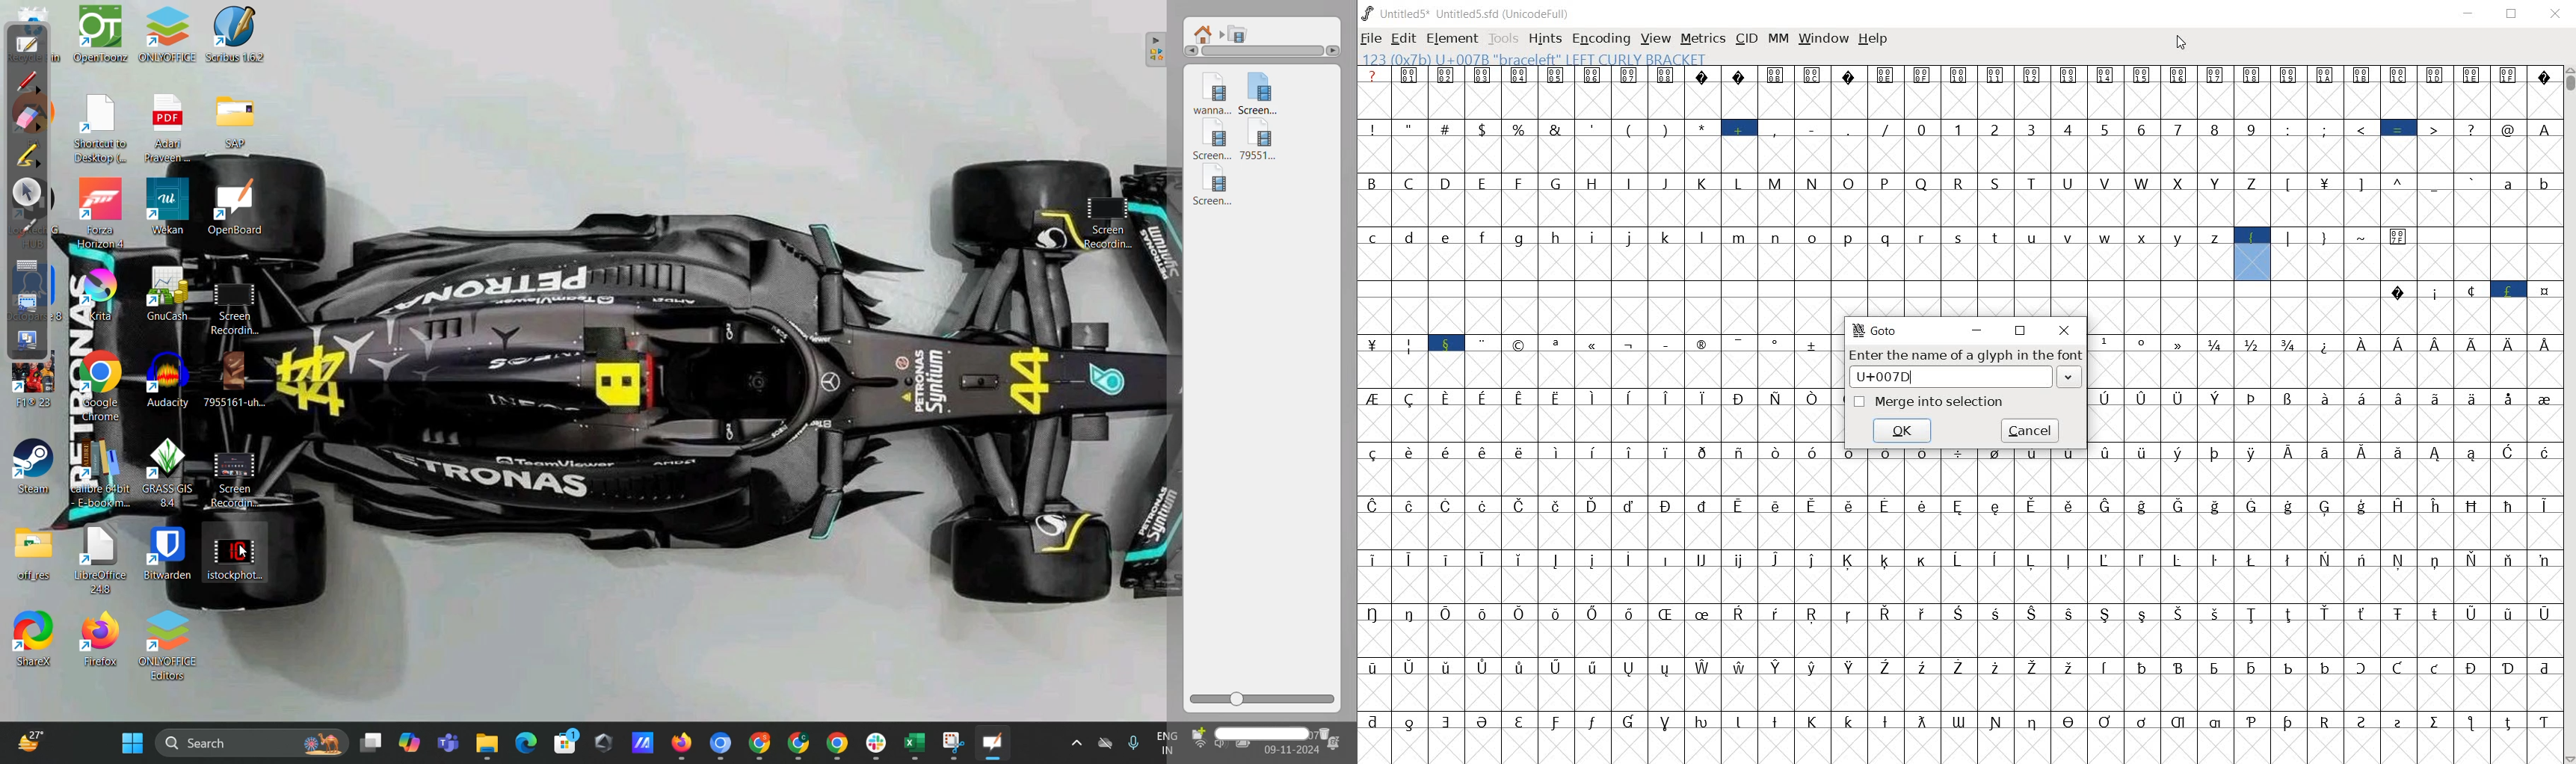  Describe the element at coordinates (31, 80) in the screenshot. I see `annotate document` at that location.